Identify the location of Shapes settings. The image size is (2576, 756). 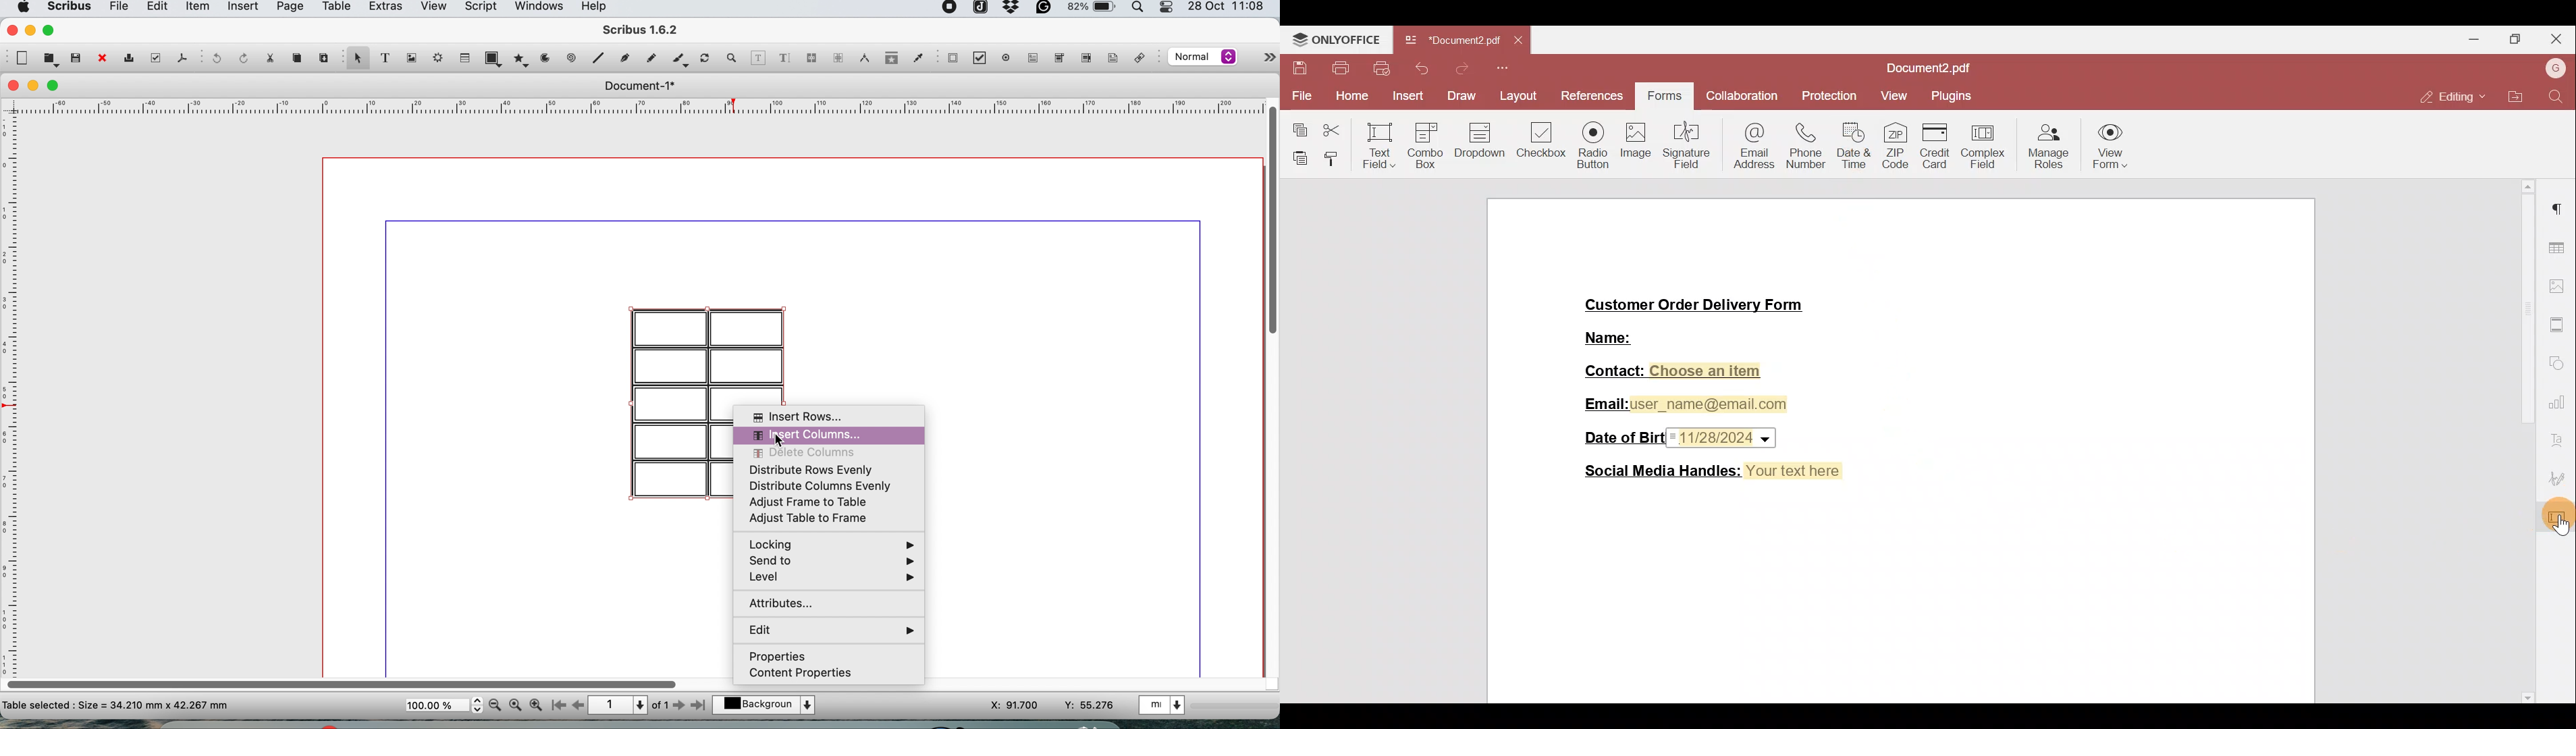
(2558, 364).